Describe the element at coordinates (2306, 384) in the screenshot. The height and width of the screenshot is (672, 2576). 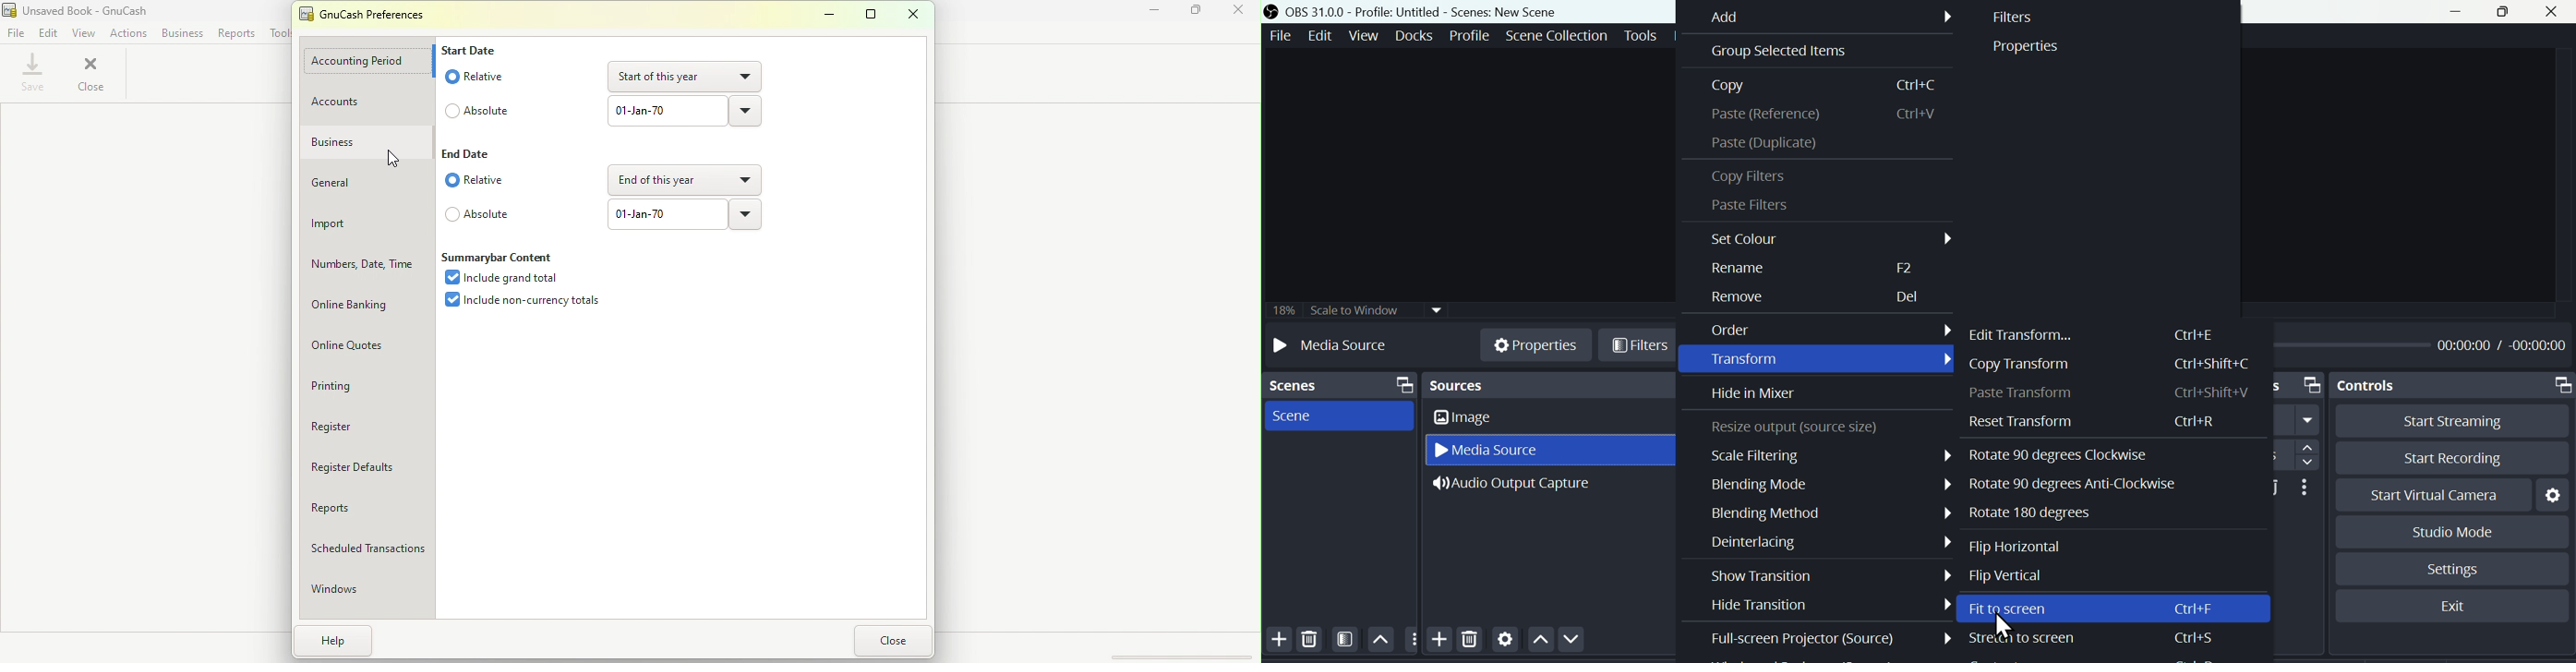
I see `Scene transitions` at that location.